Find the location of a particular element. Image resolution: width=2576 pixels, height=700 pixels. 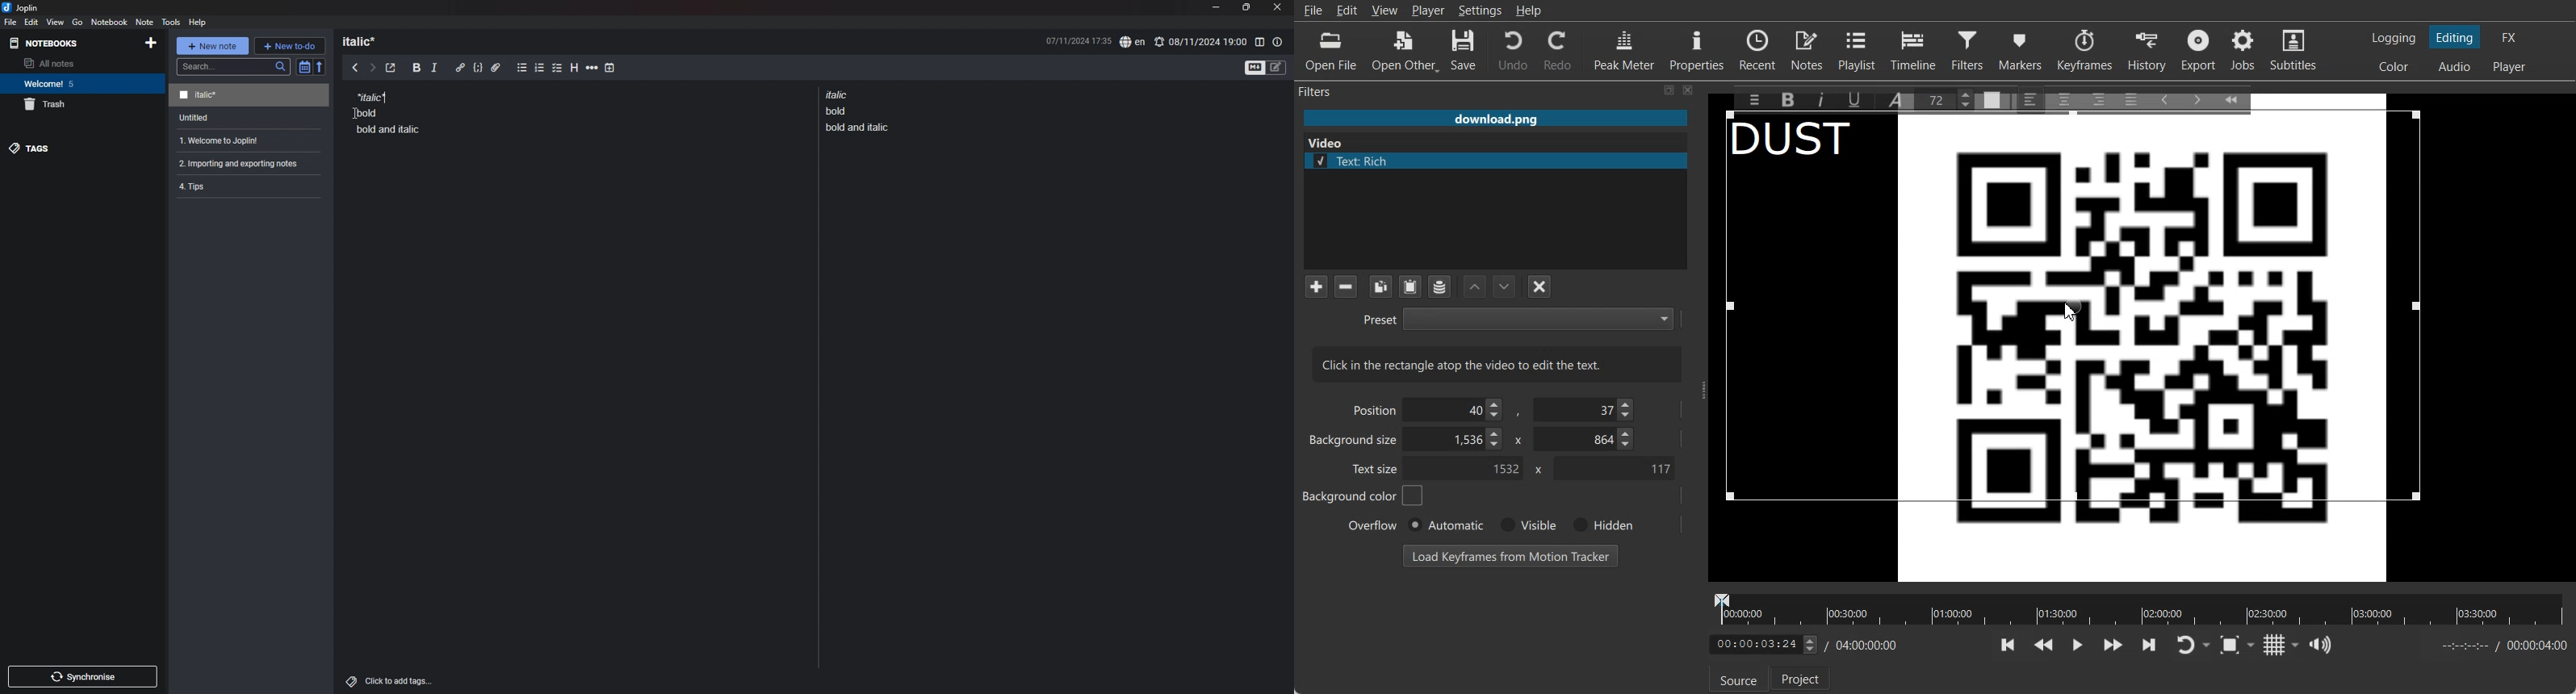

checkbox is located at coordinates (557, 69).